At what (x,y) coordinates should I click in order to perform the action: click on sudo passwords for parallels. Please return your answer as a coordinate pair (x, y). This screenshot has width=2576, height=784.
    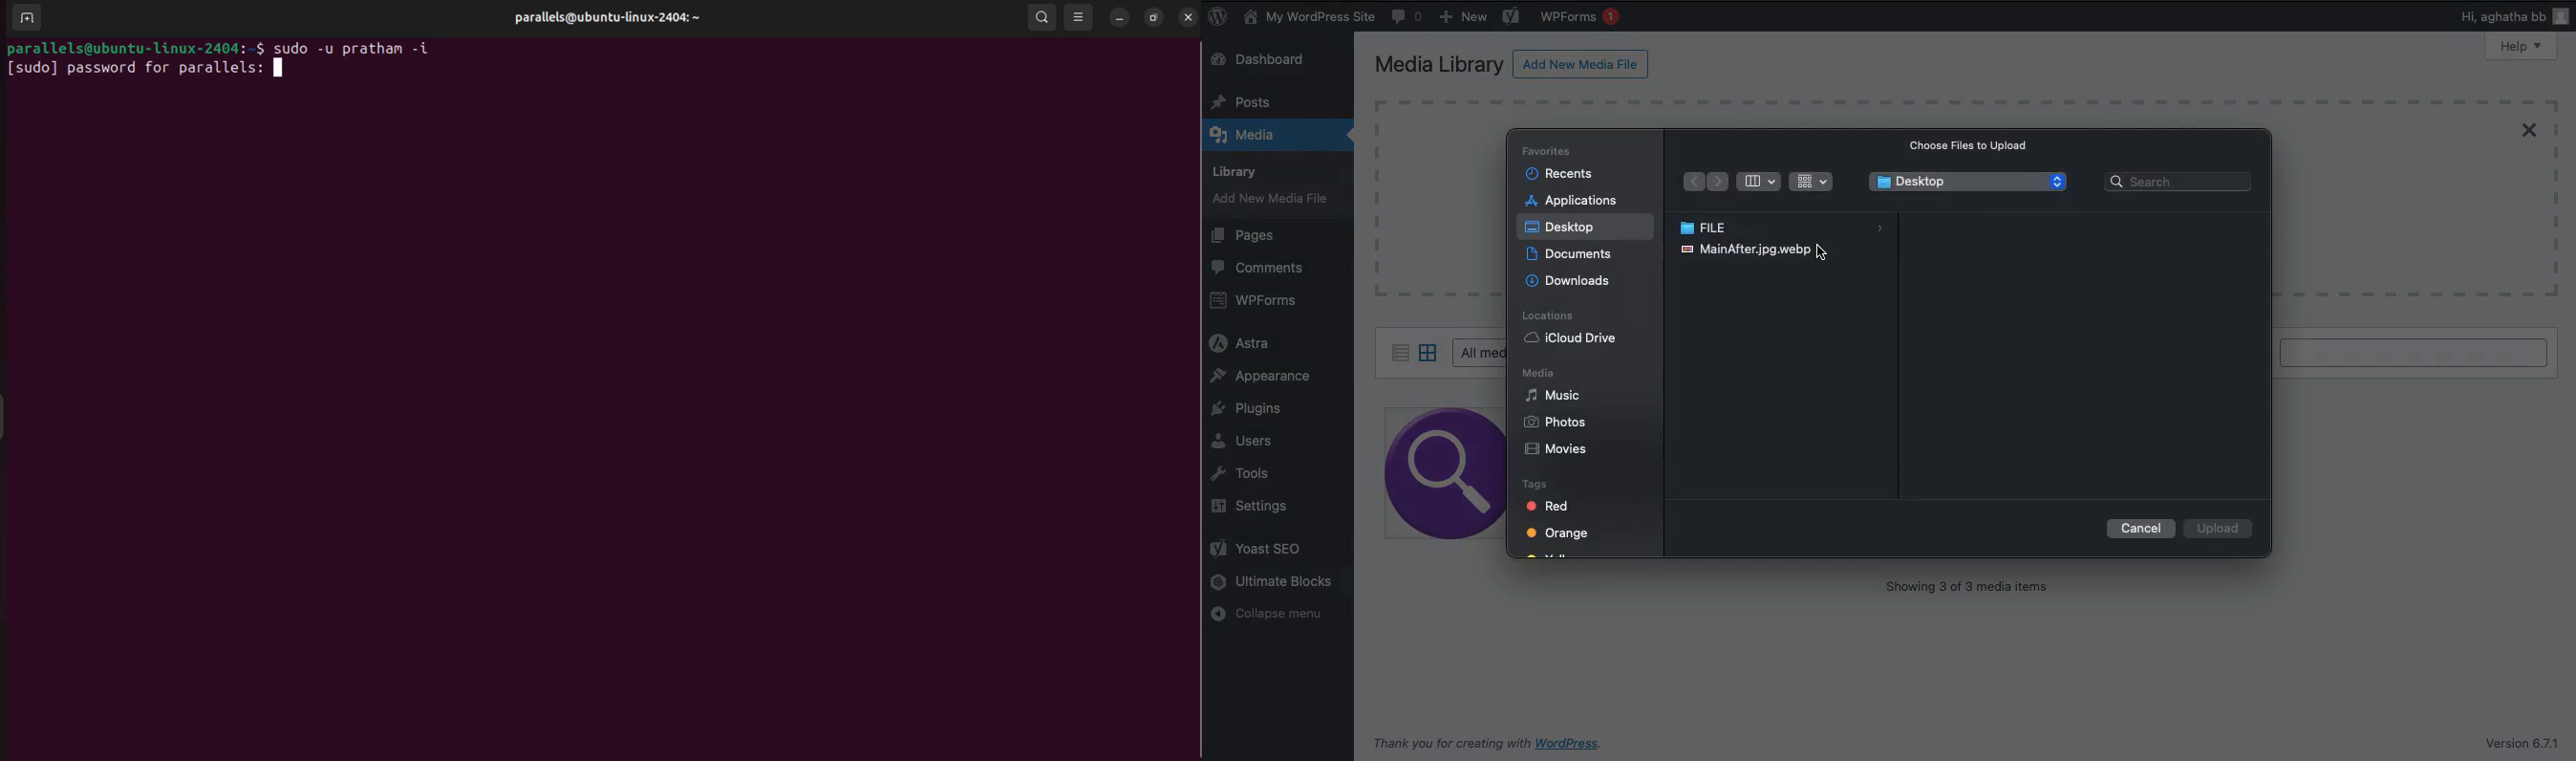
    Looking at the image, I should click on (149, 66).